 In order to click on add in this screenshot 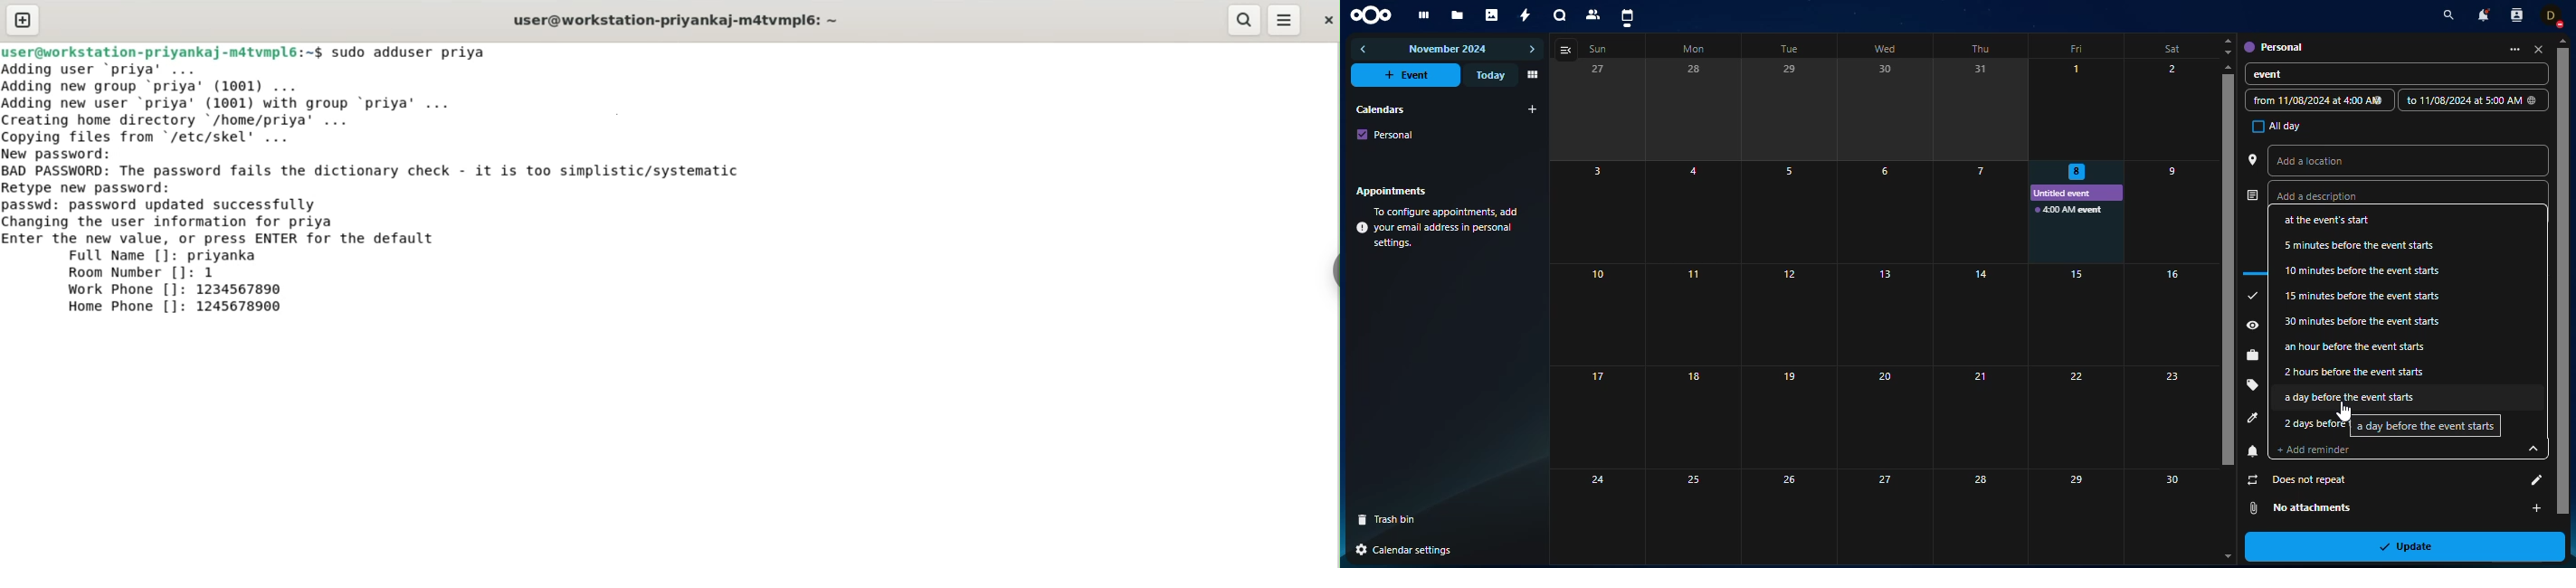, I will do `click(1533, 109)`.